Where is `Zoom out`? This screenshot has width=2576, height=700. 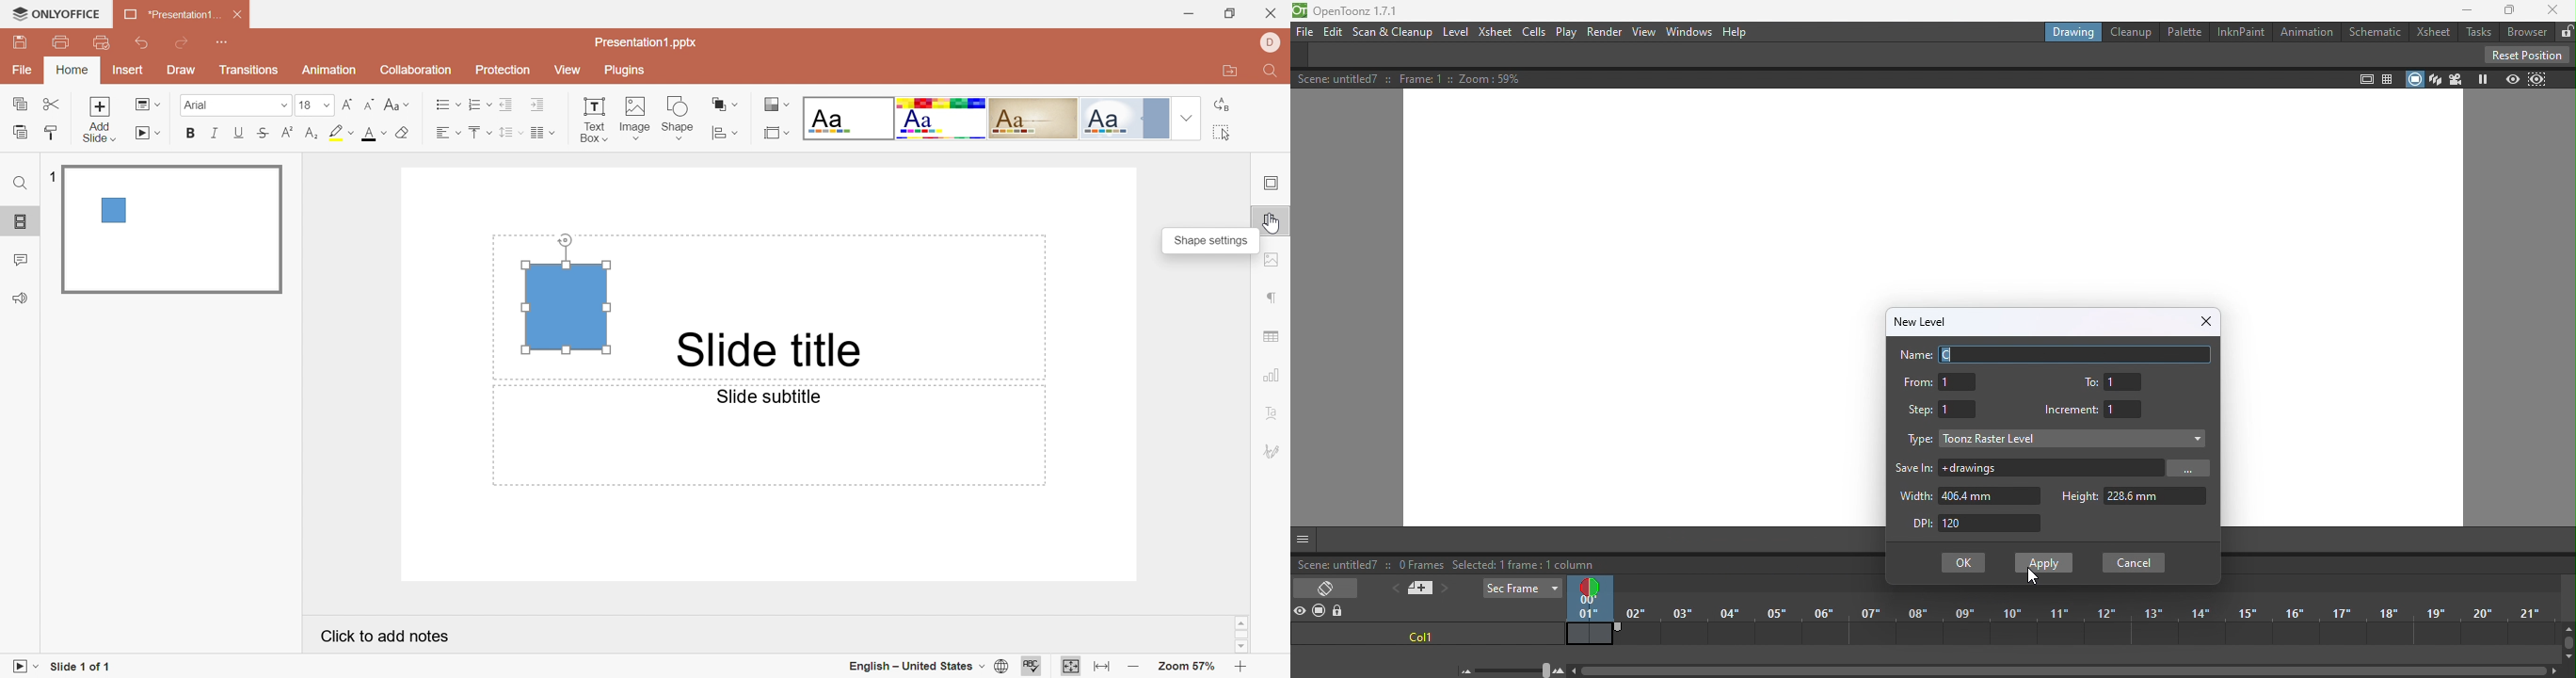
Zoom out is located at coordinates (1130, 665).